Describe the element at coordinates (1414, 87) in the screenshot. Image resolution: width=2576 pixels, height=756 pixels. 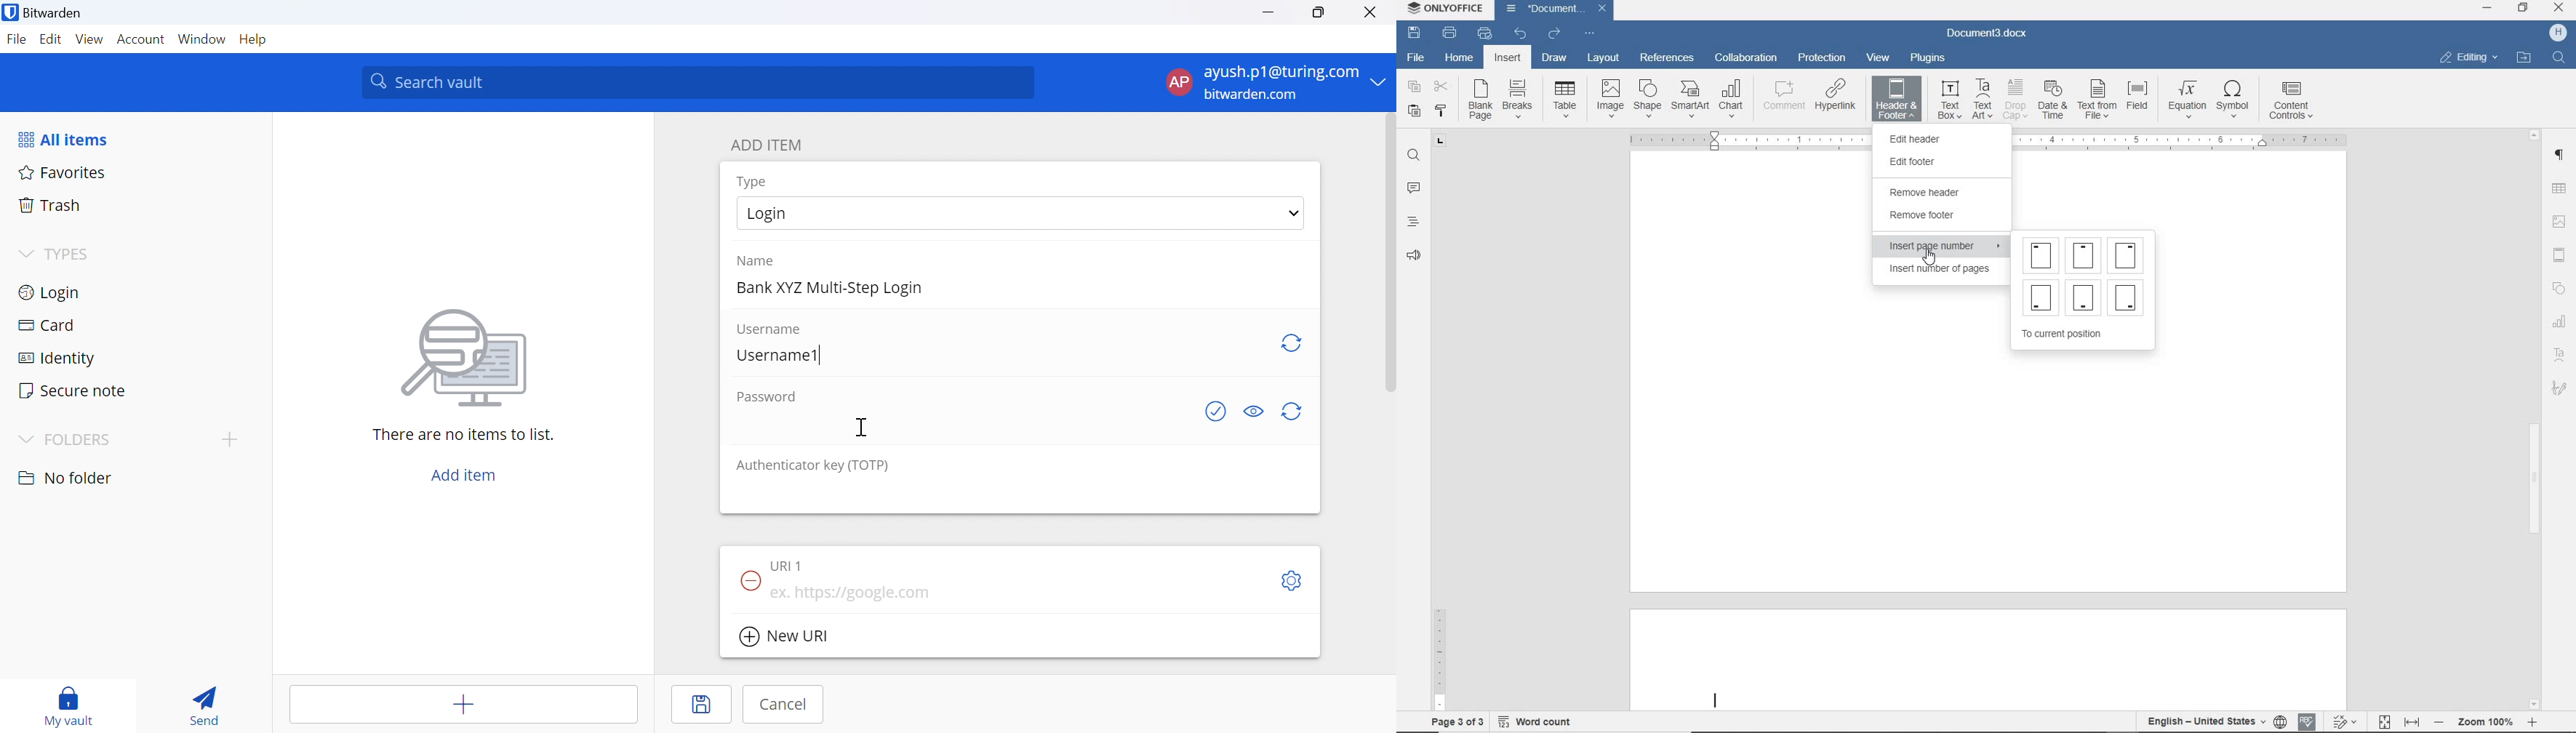
I see `COPY` at that location.